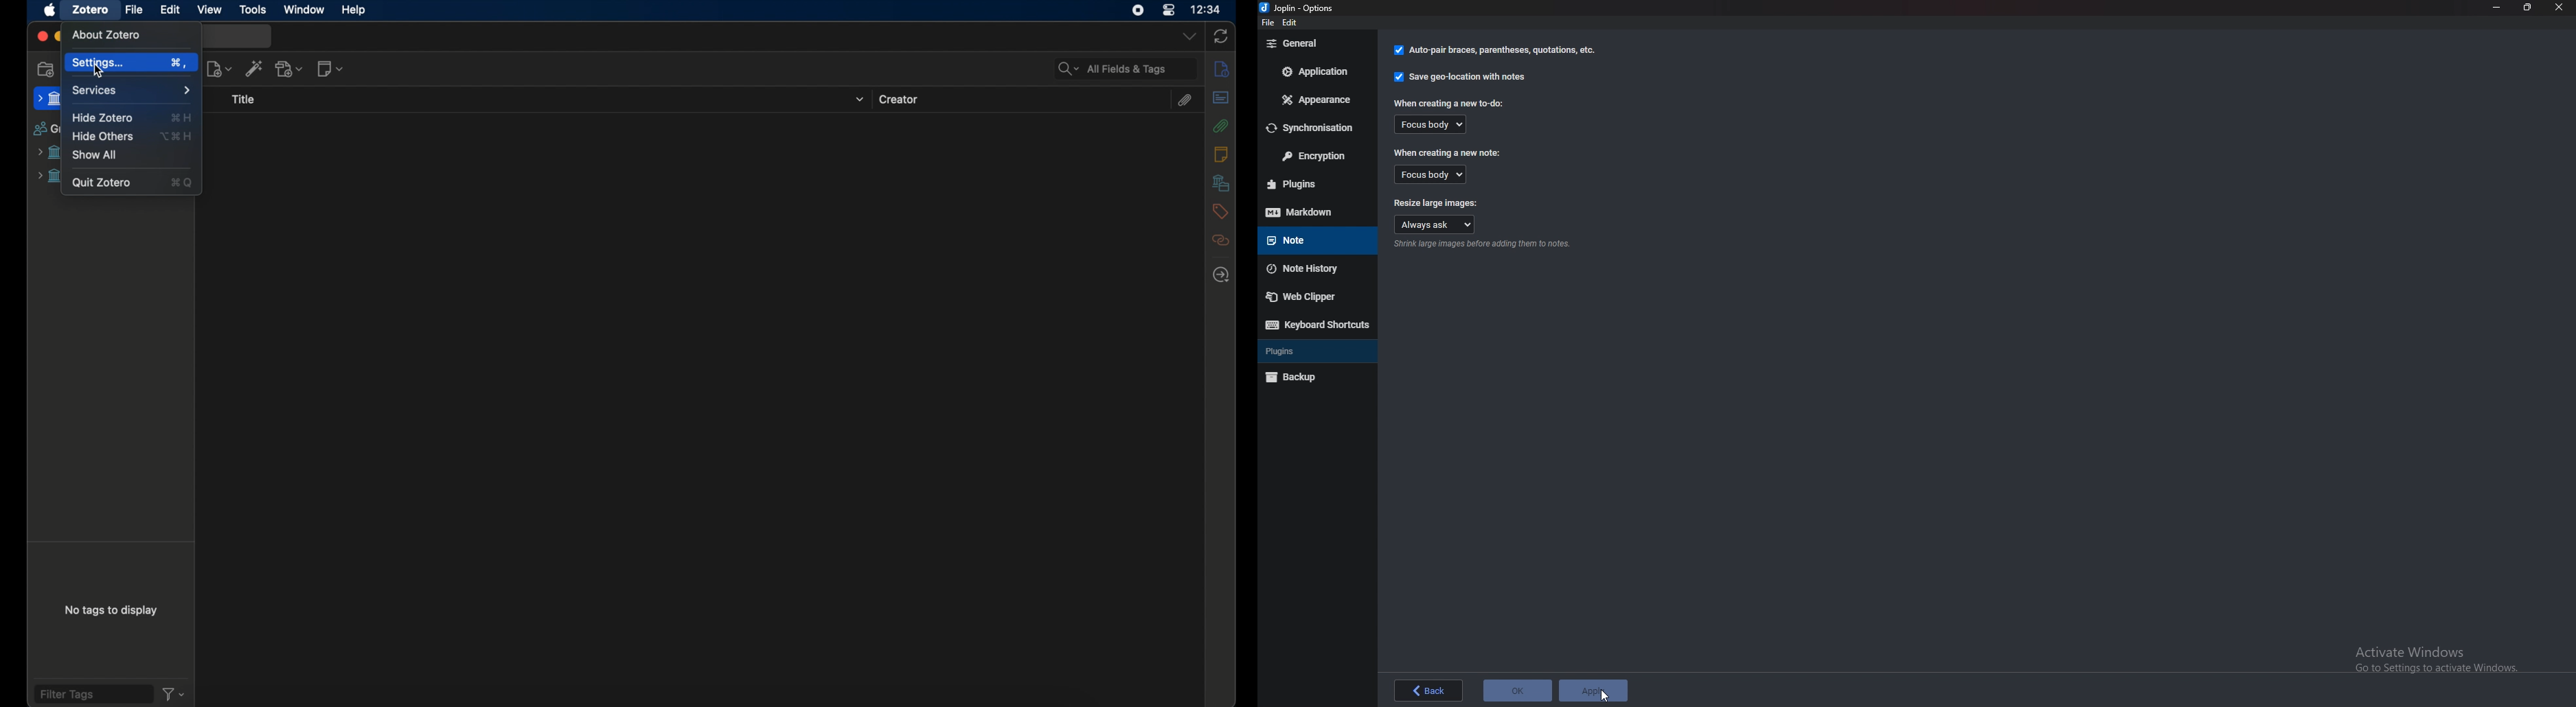  Describe the element at coordinates (1315, 128) in the screenshot. I see `Synchronization` at that location.